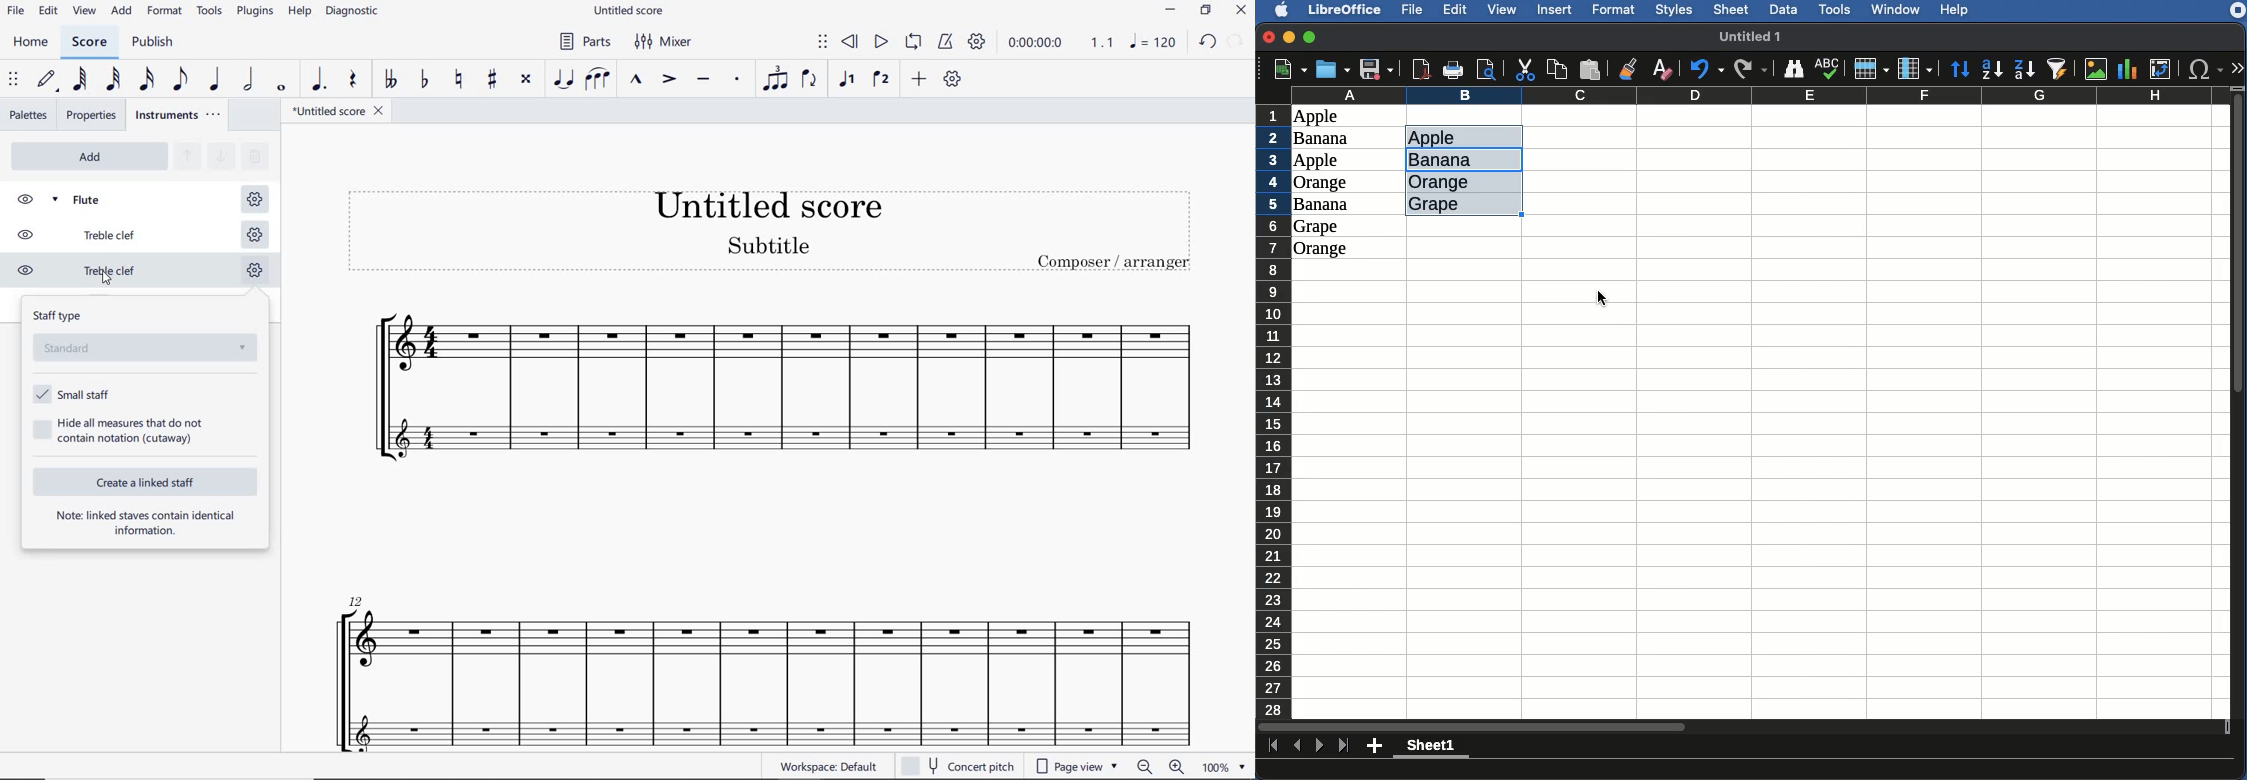  What do you see at coordinates (1345, 746) in the screenshot?
I see `Last sheet` at bounding box center [1345, 746].